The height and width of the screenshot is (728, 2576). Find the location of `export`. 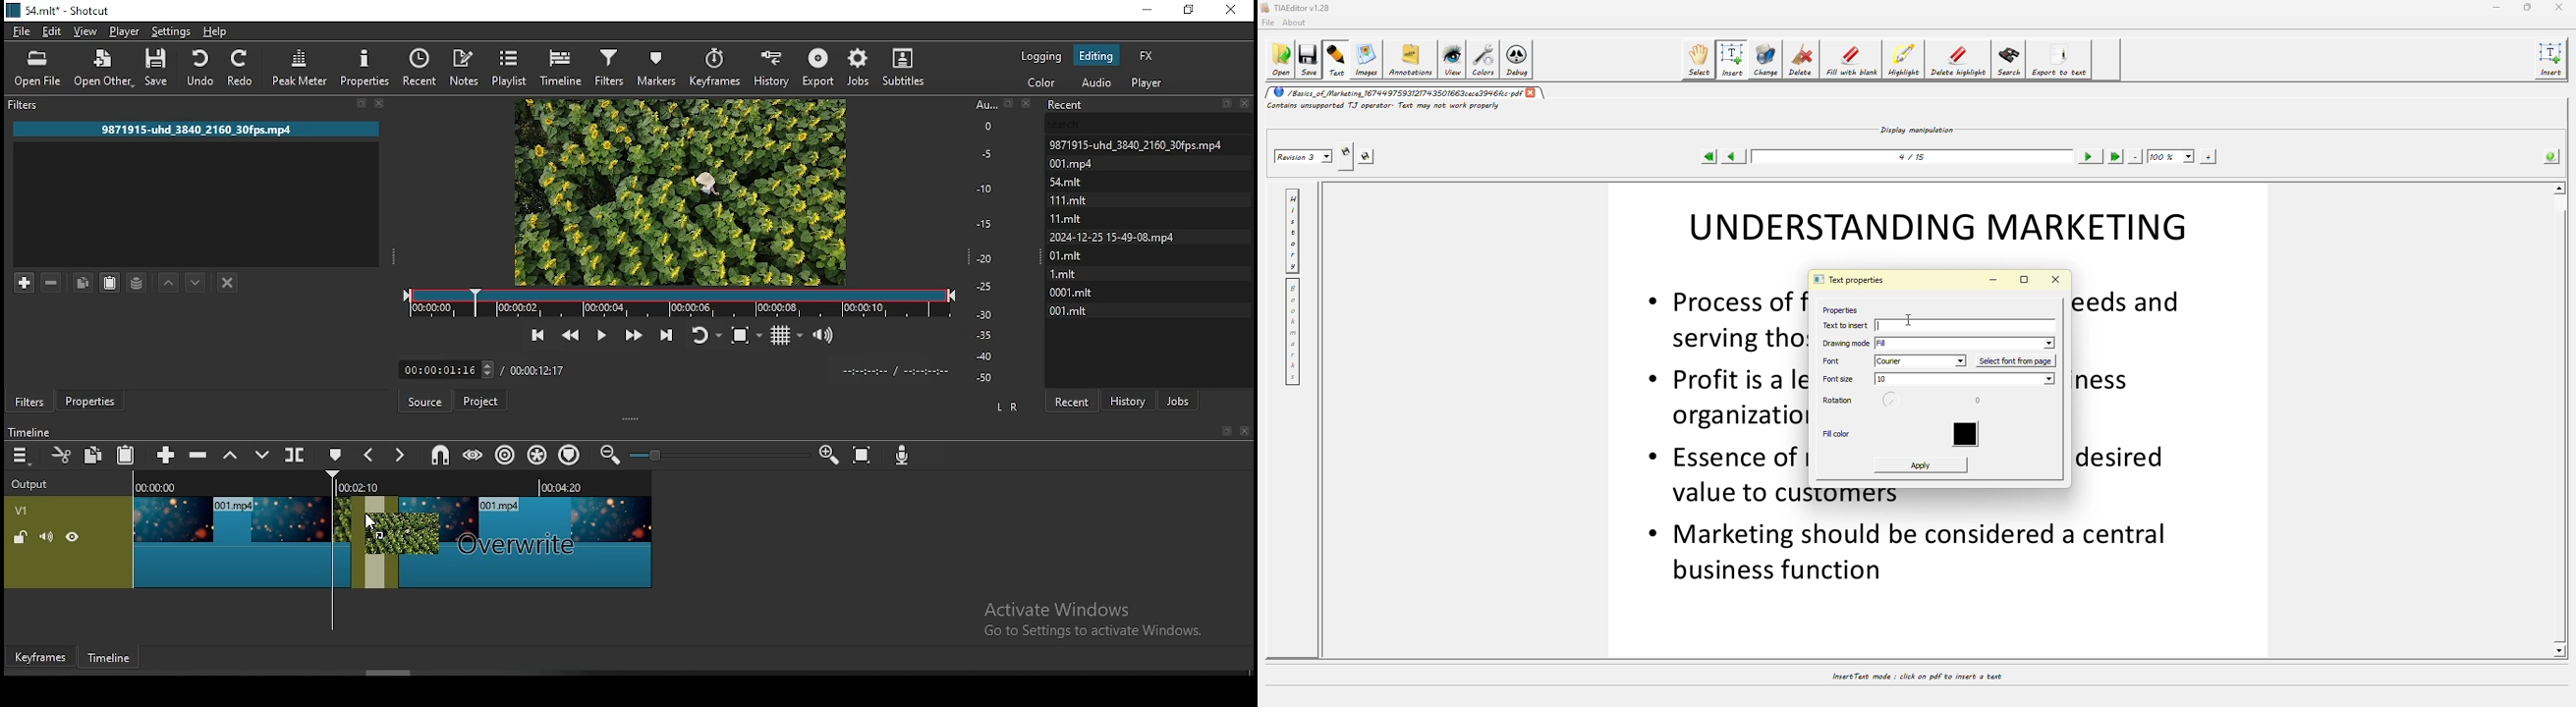

export is located at coordinates (819, 67).